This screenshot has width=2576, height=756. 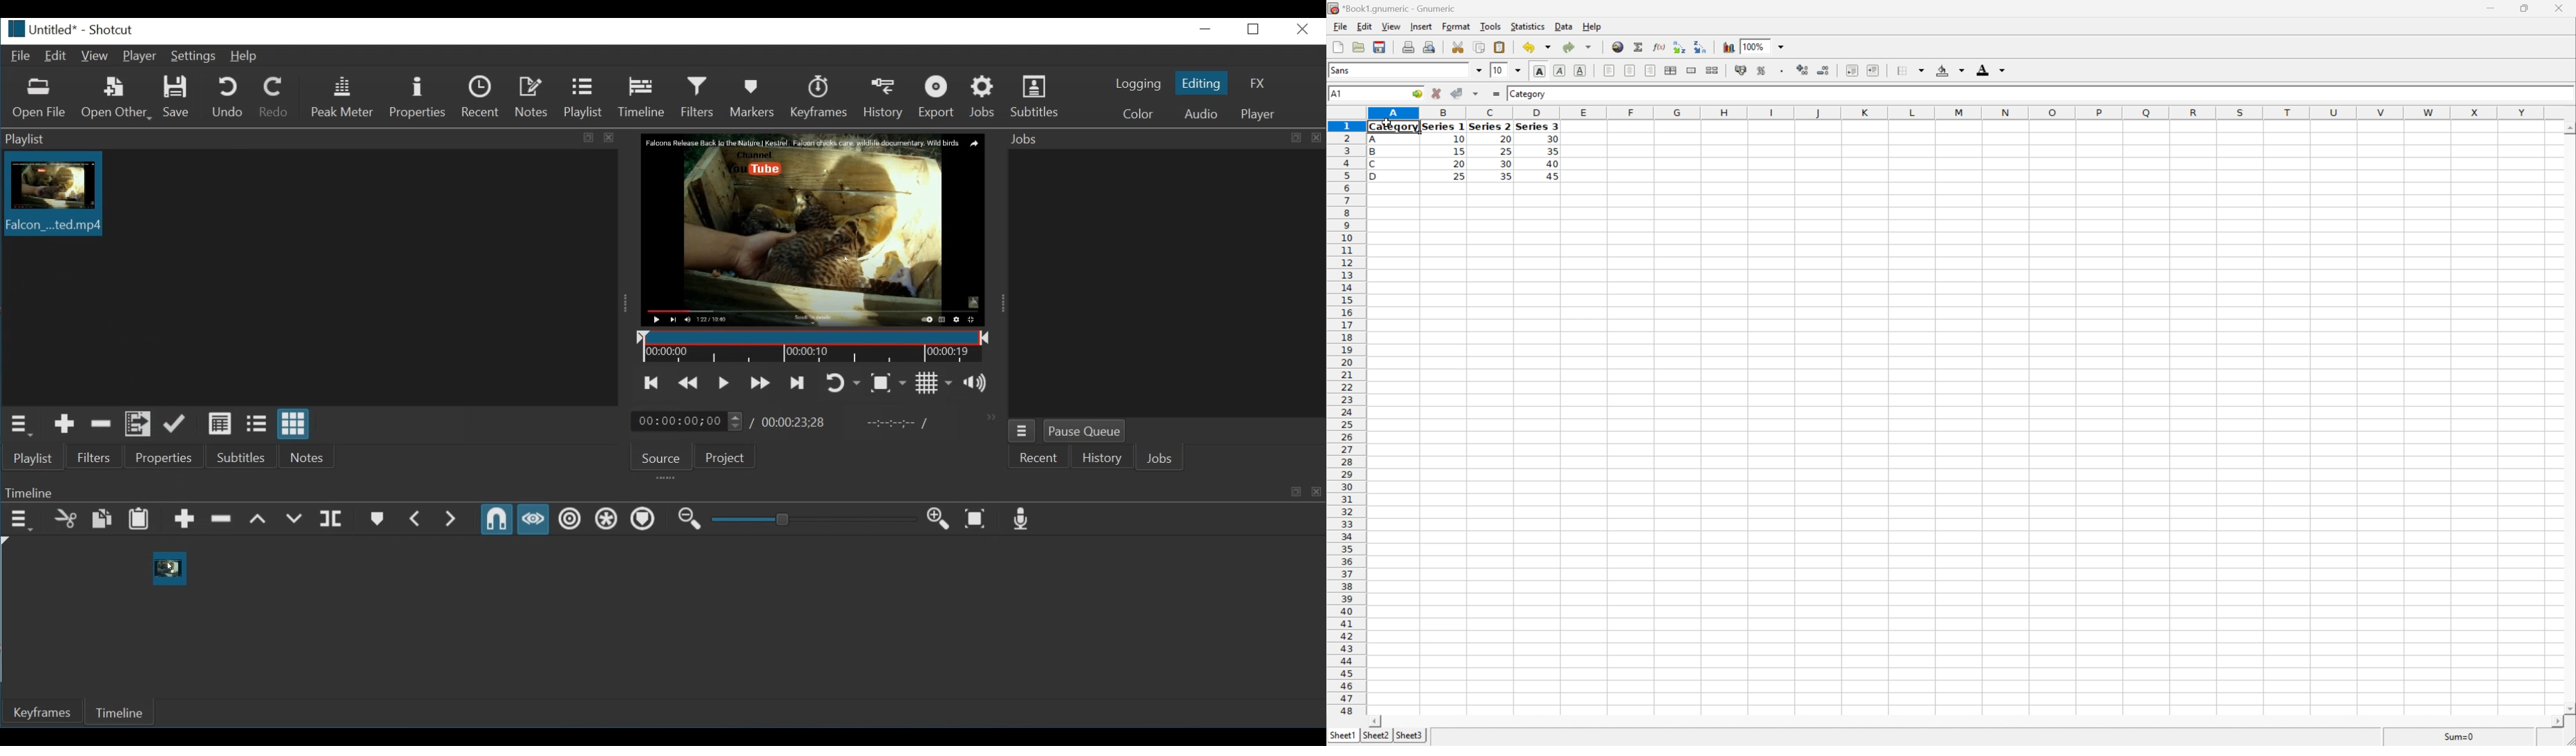 I want to click on Merge a range of cells, so click(x=1691, y=70).